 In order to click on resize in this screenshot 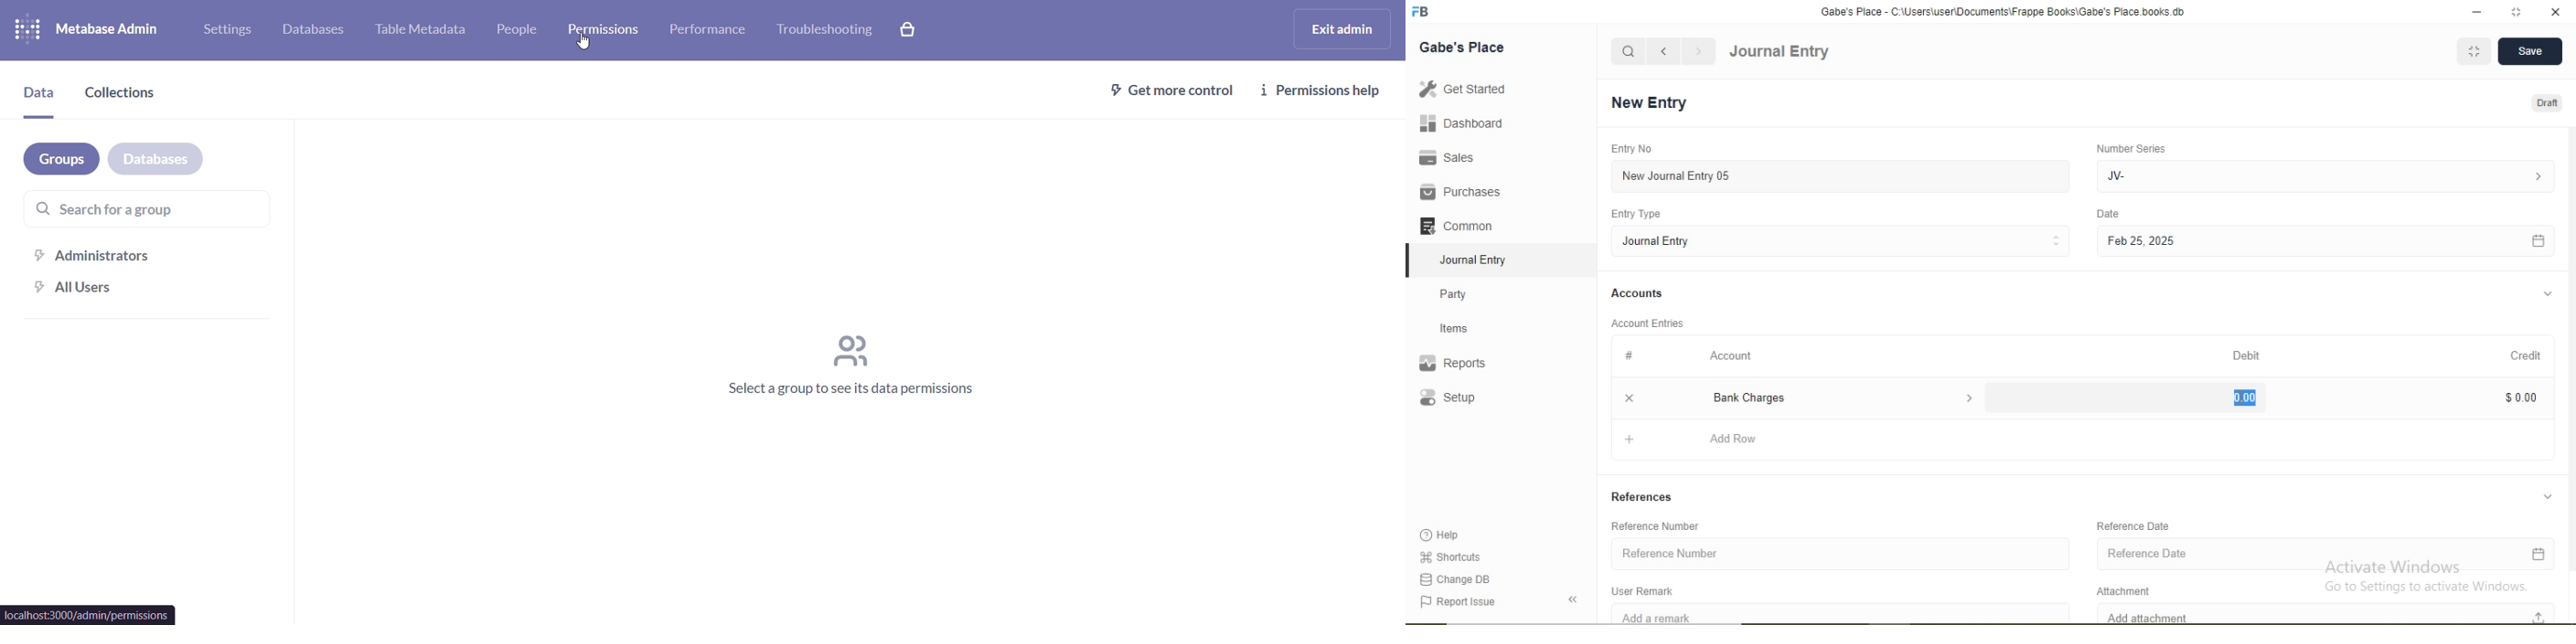, I will do `click(2514, 12)`.